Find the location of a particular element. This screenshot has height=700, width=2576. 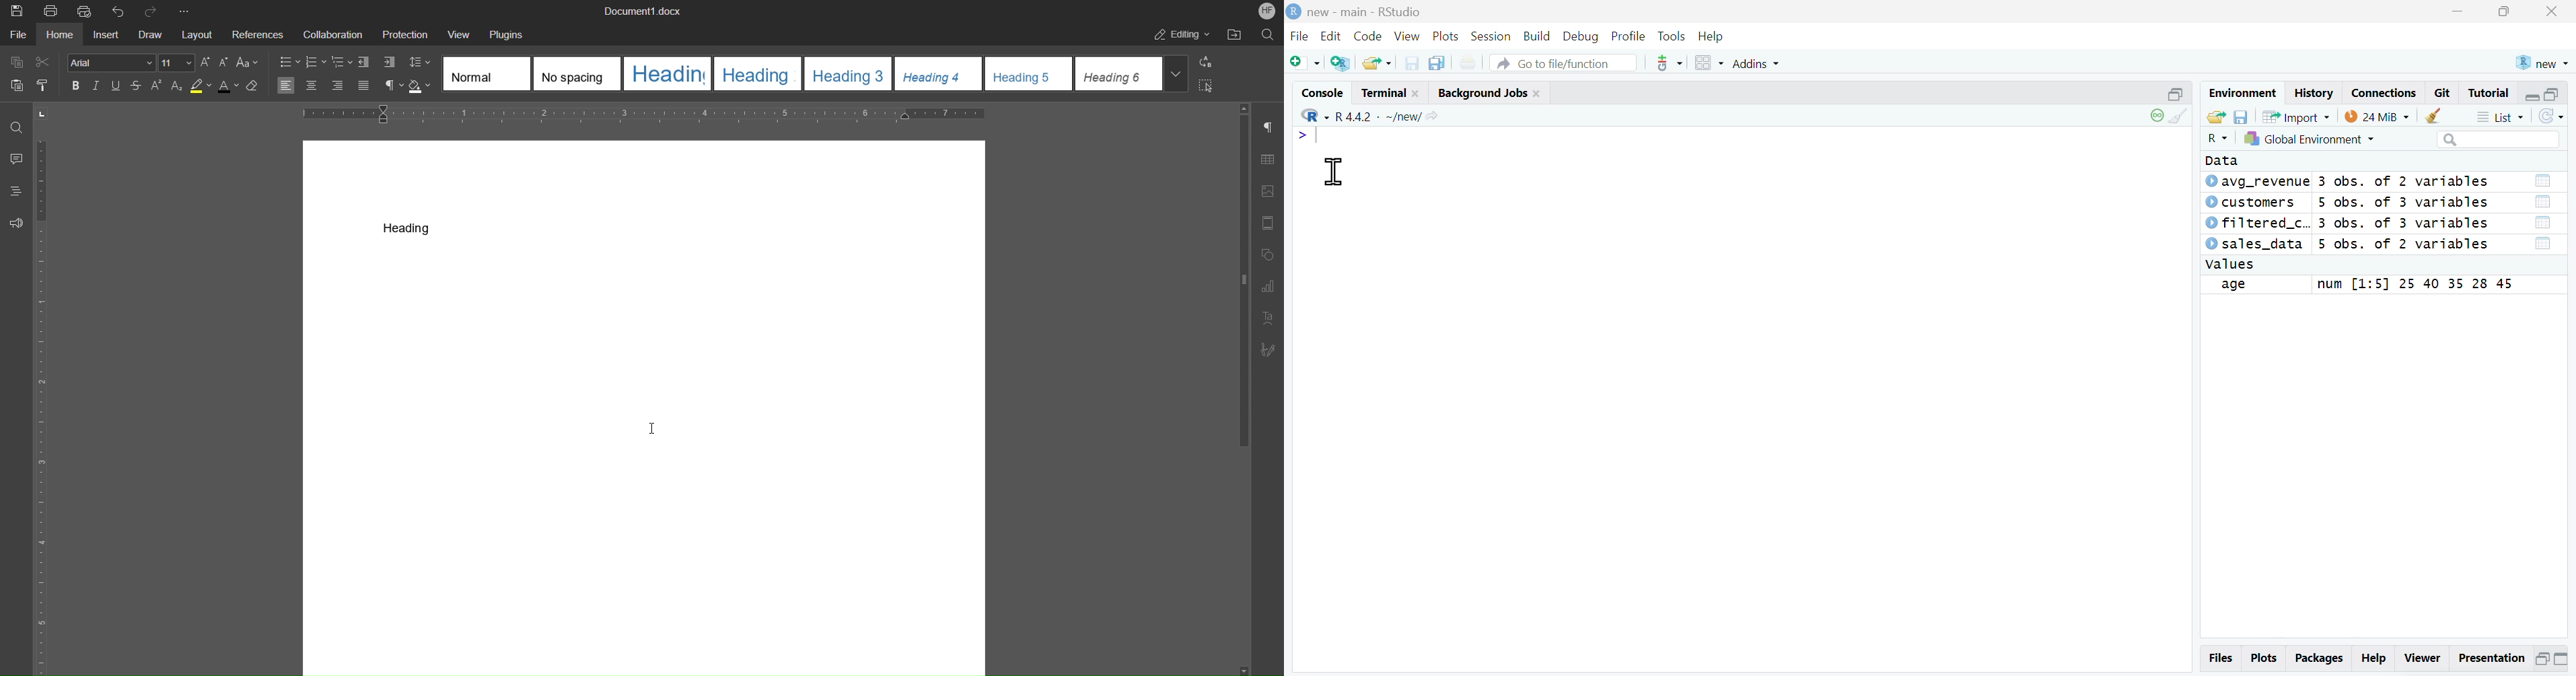

Image Settings is located at coordinates (1270, 189).